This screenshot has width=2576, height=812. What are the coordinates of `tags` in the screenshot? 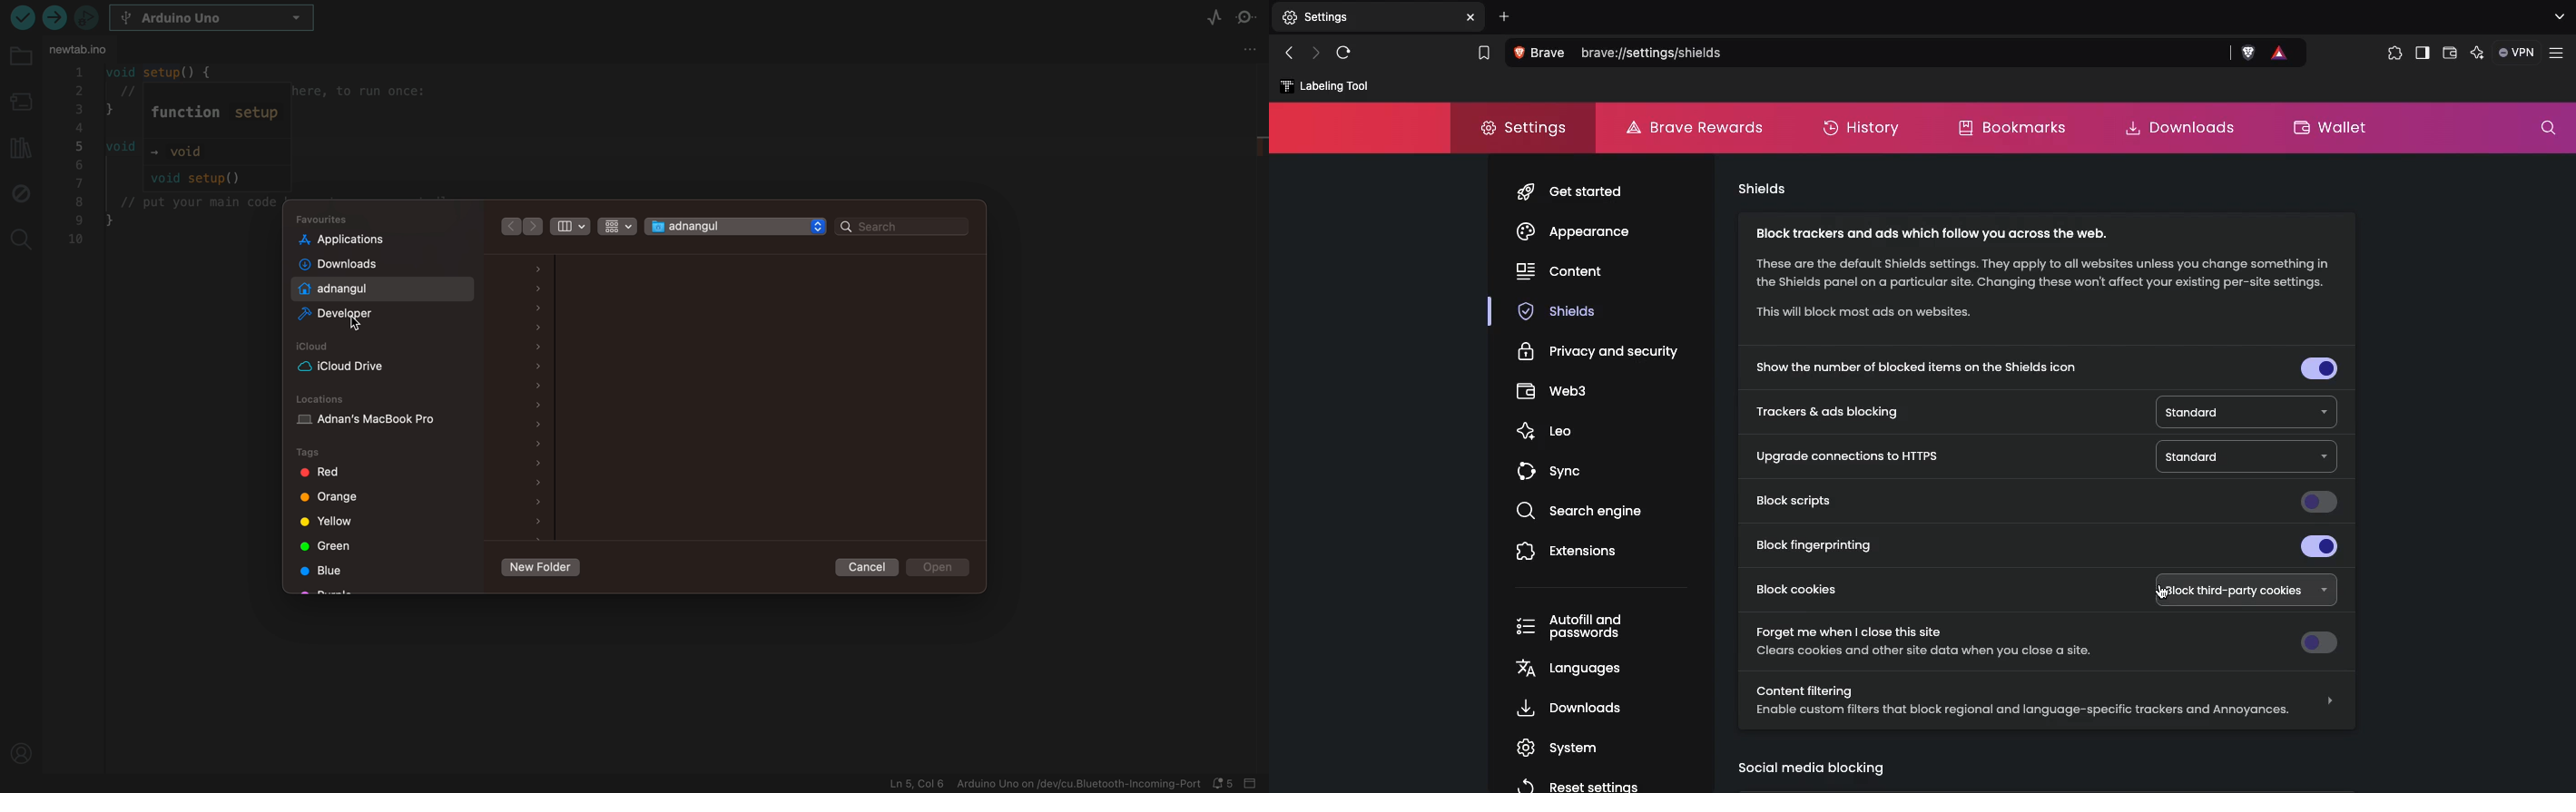 It's located at (330, 522).